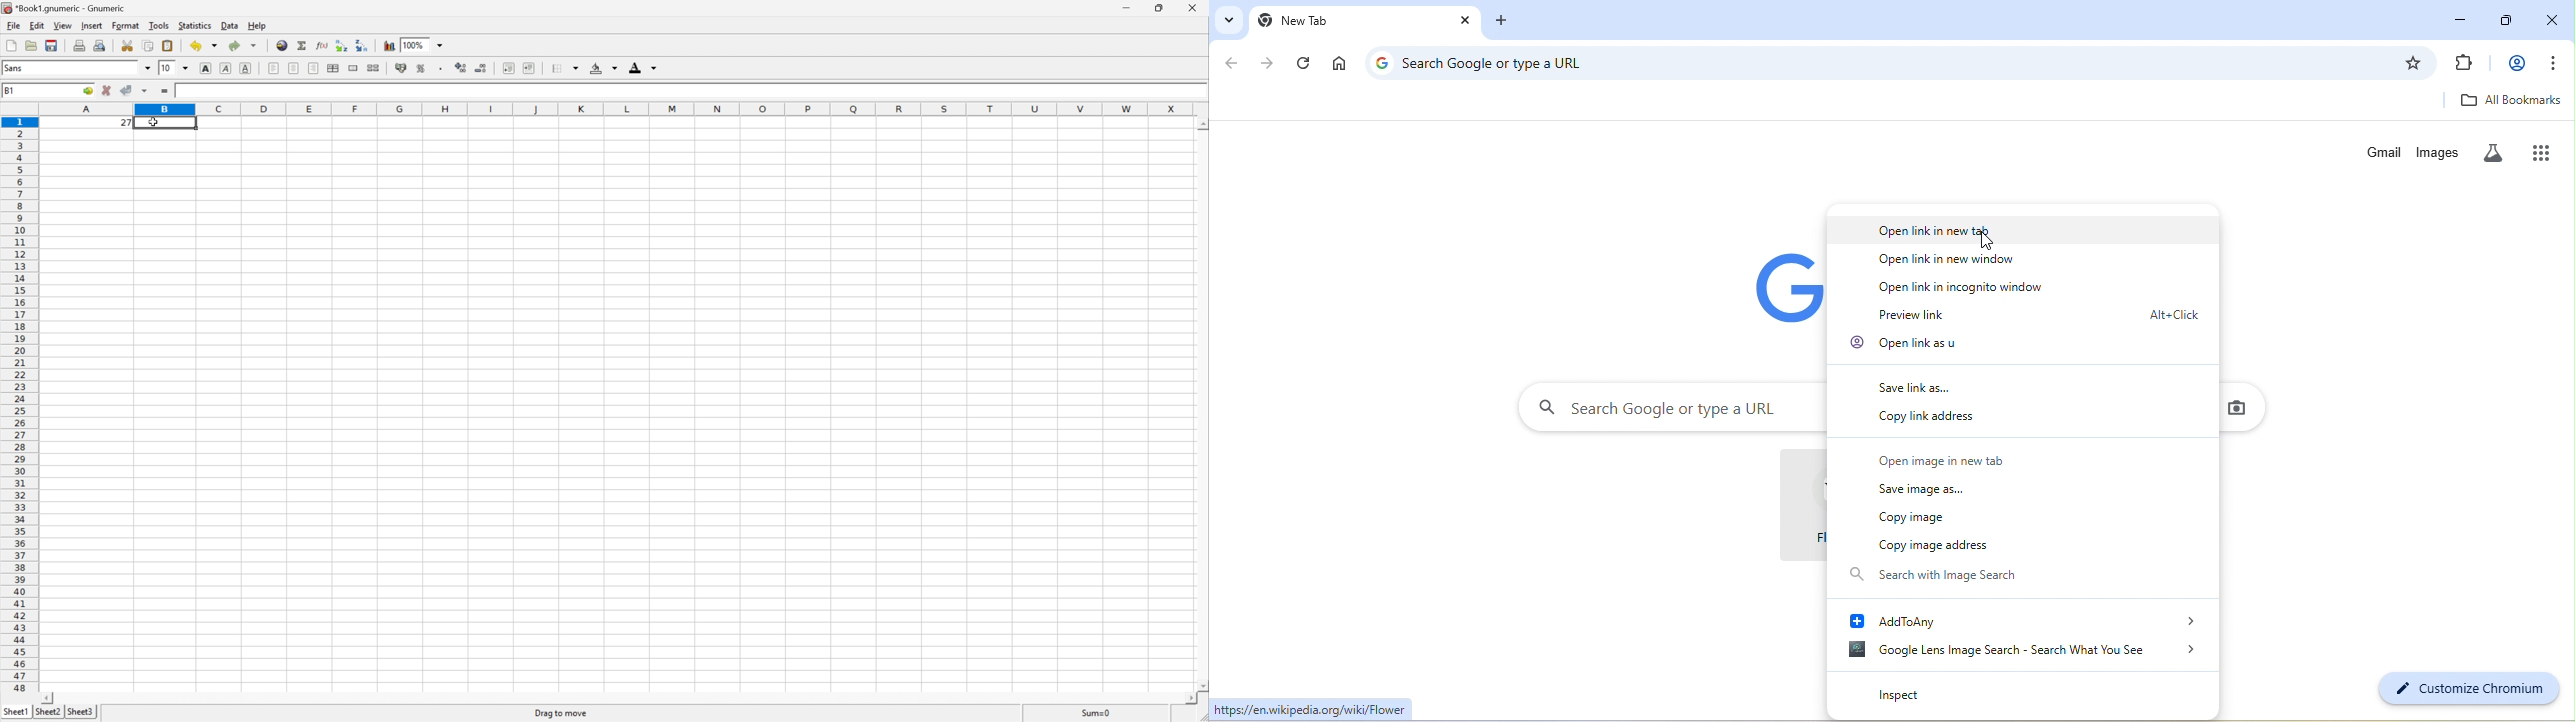  What do you see at coordinates (1339, 64) in the screenshot?
I see `home` at bounding box center [1339, 64].